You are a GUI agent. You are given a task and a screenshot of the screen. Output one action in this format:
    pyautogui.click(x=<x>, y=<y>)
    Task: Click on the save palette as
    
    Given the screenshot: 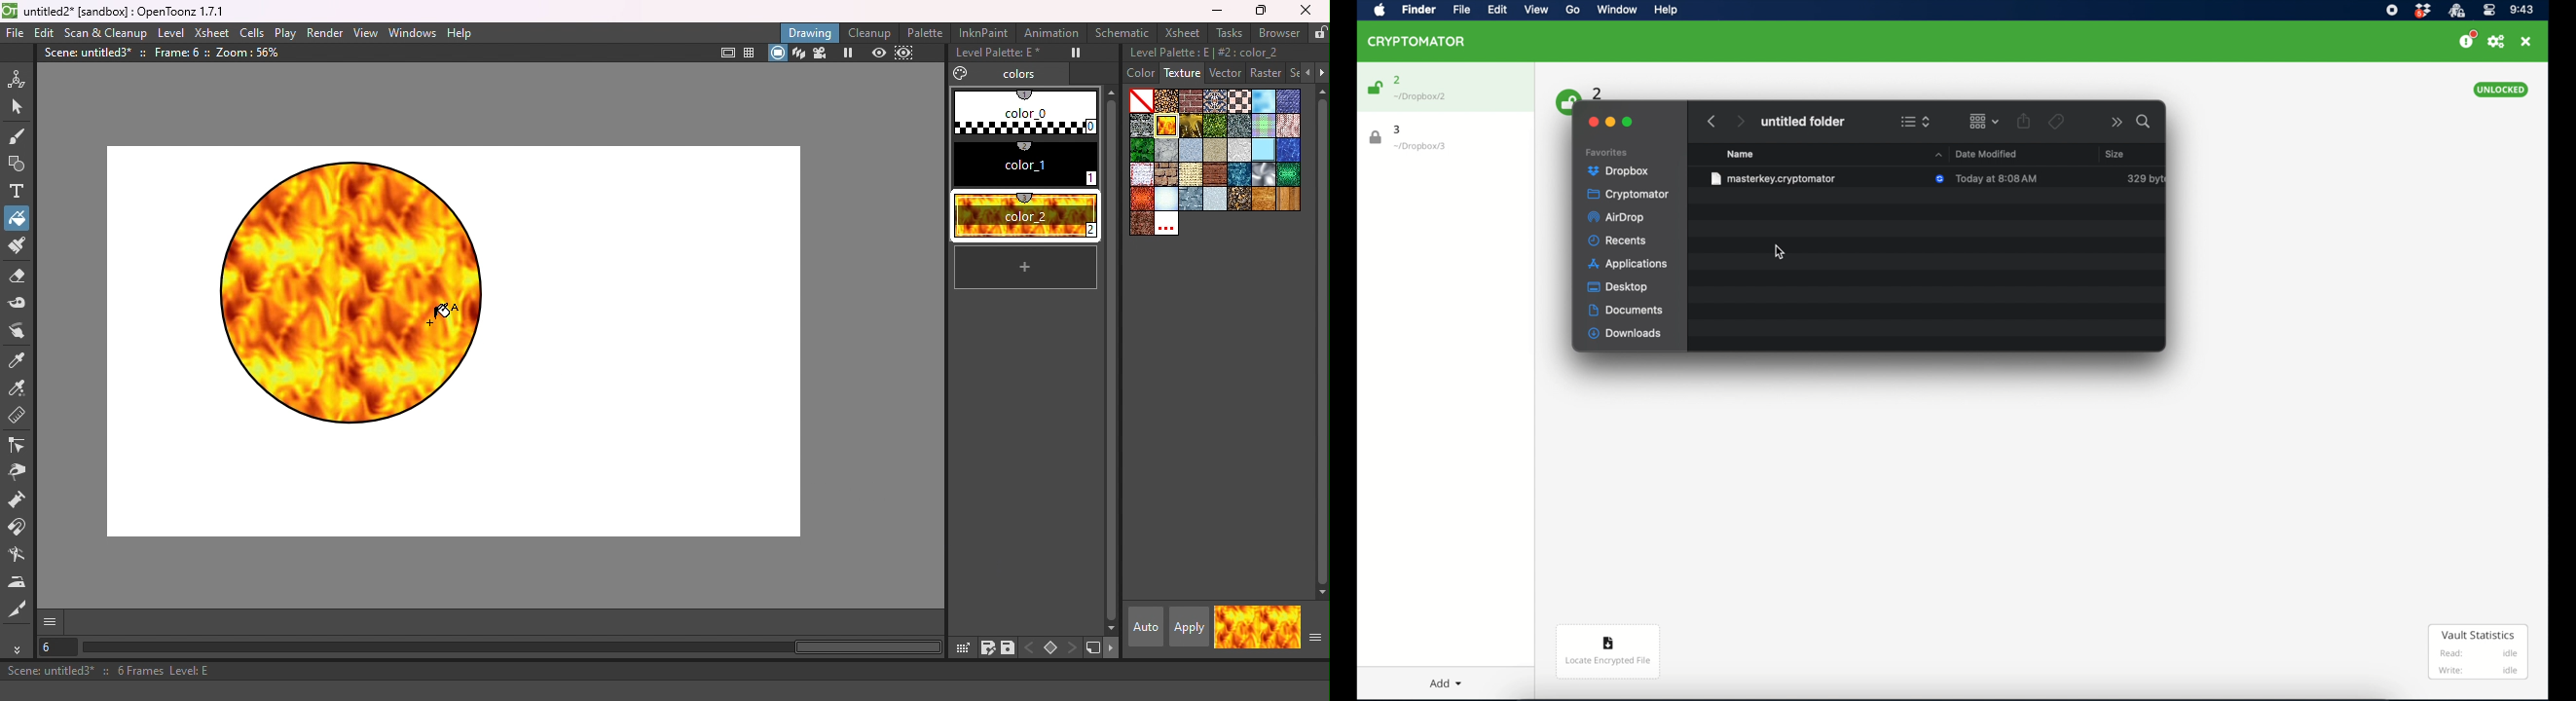 What is the action you would take?
    pyautogui.click(x=986, y=647)
    